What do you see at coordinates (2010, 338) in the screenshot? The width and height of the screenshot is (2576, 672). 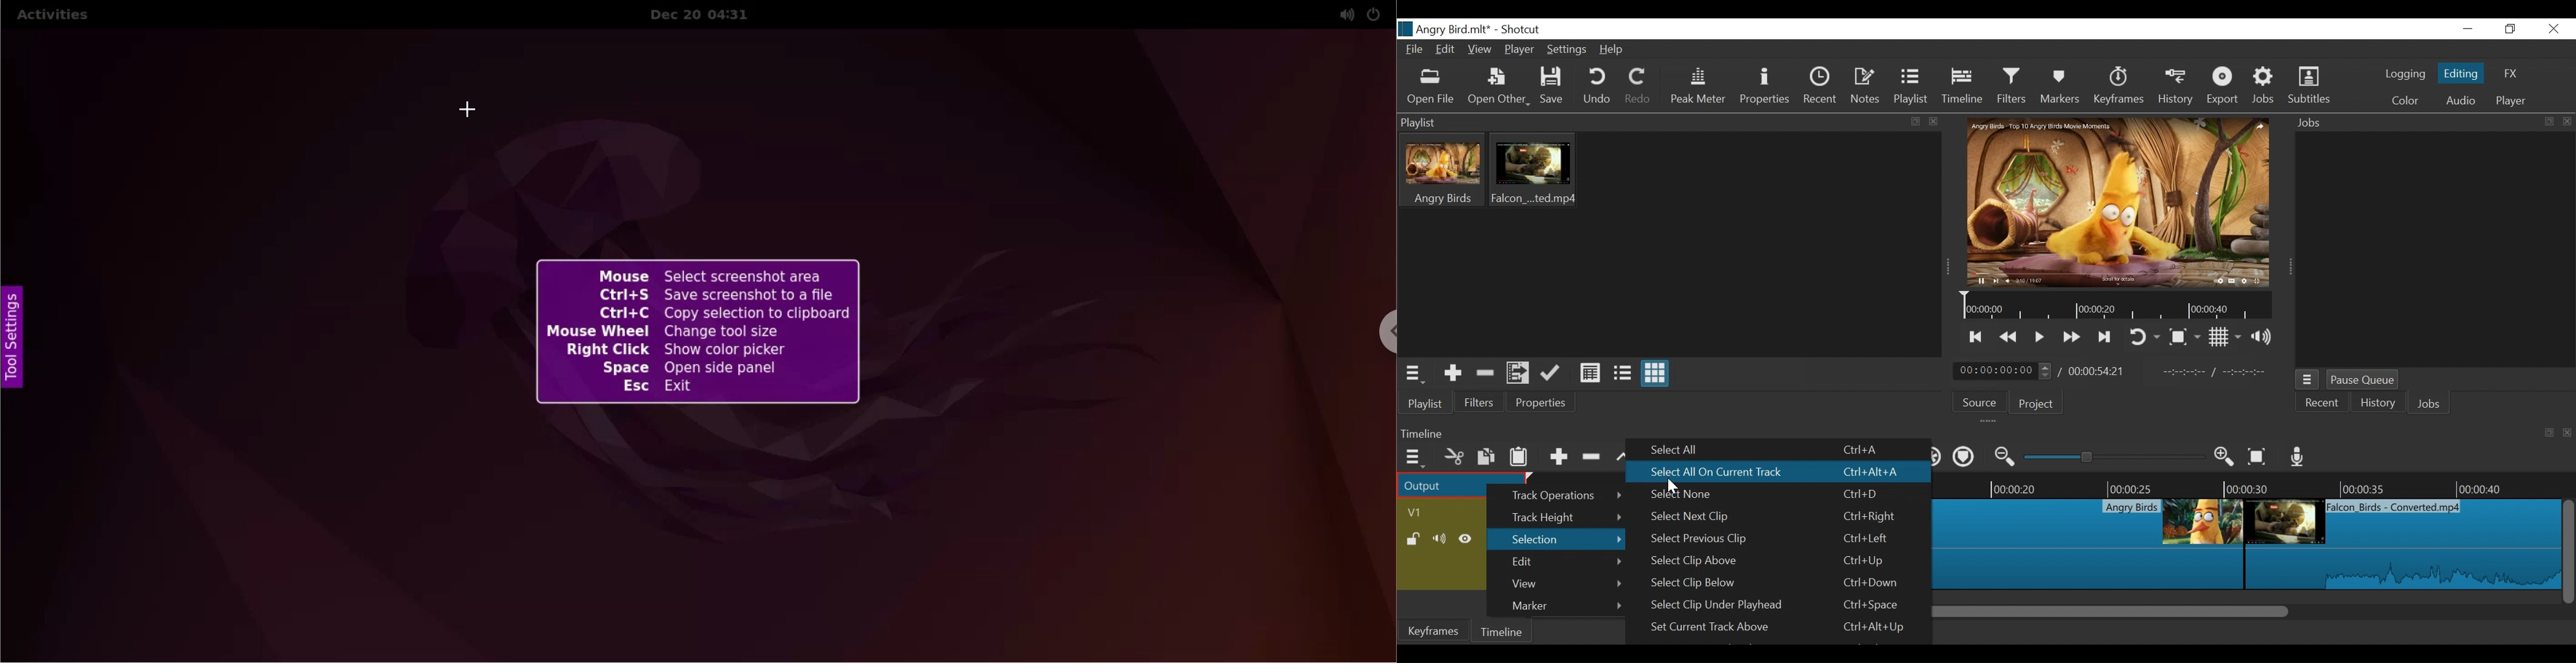 I see `Play backward quickly` at bounding box center [2010, 338].